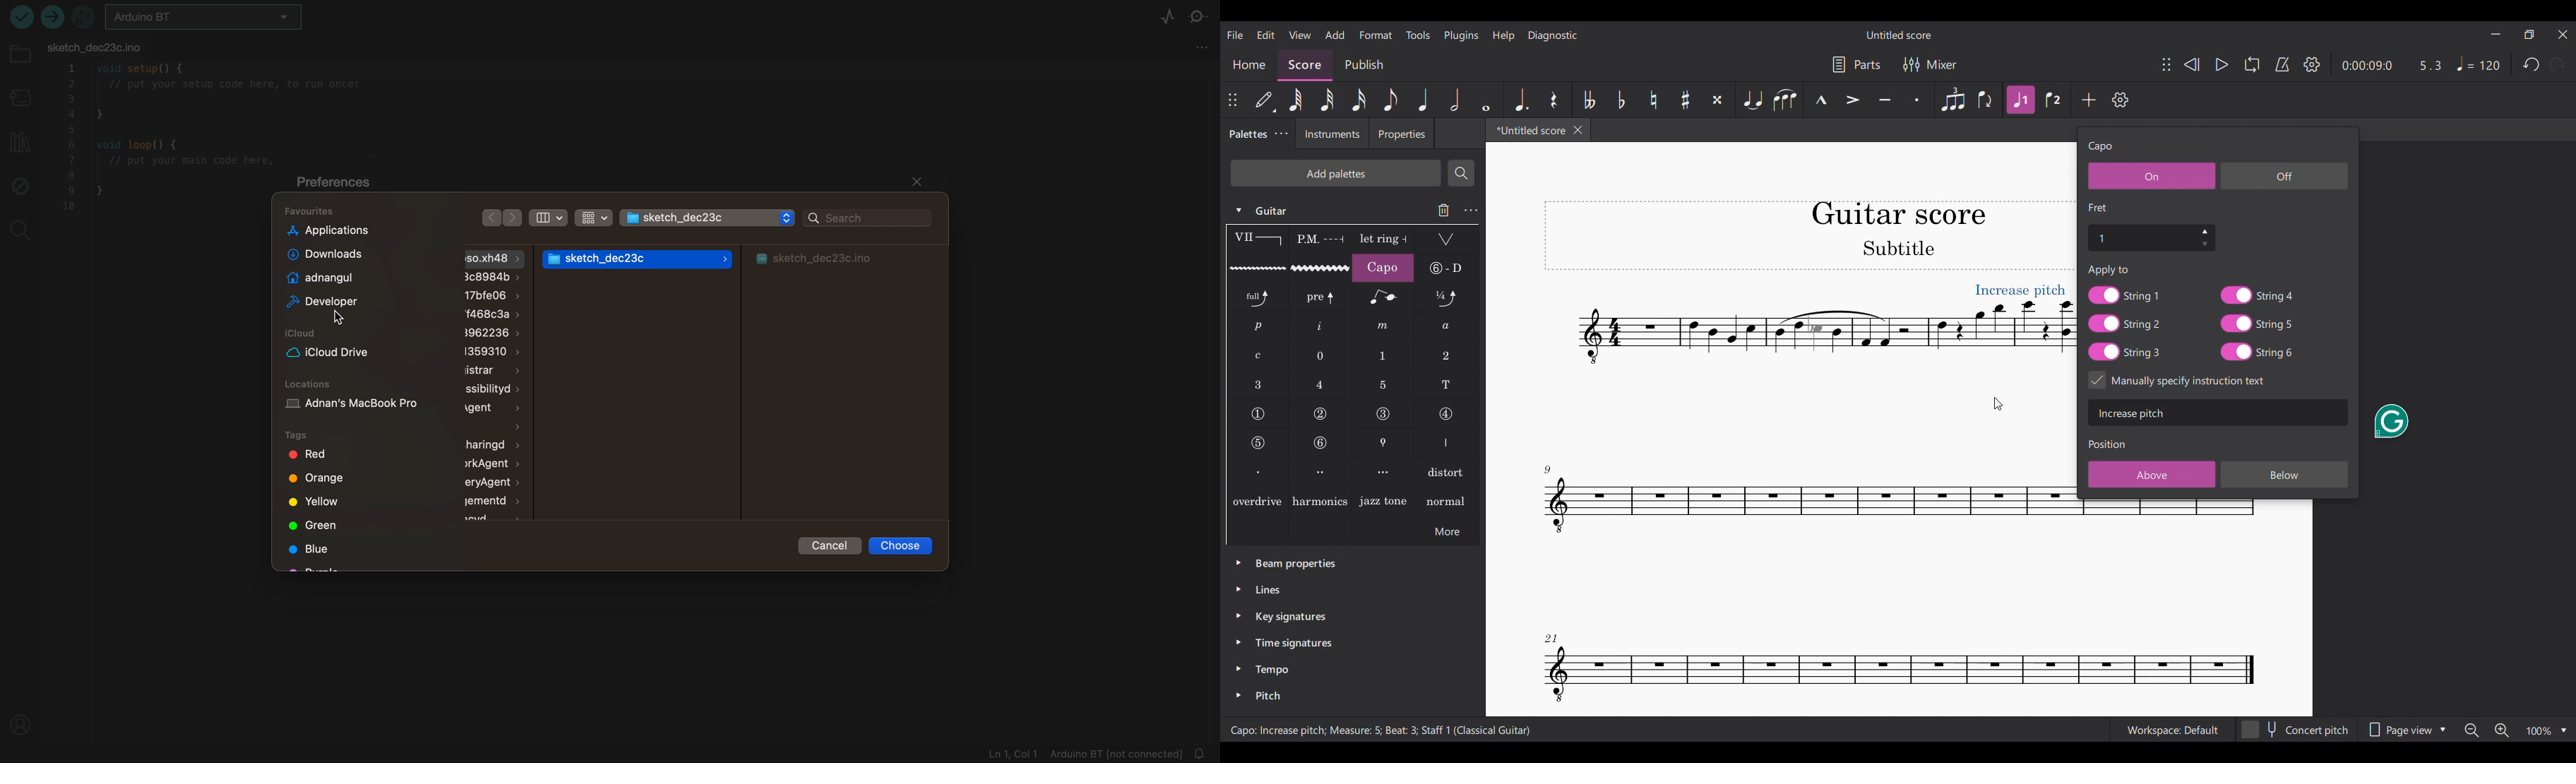  What do you see at coordinates (1296, 564) in the screenshot?
I see `Beam properties palette` at bounding box center [1296, 564].